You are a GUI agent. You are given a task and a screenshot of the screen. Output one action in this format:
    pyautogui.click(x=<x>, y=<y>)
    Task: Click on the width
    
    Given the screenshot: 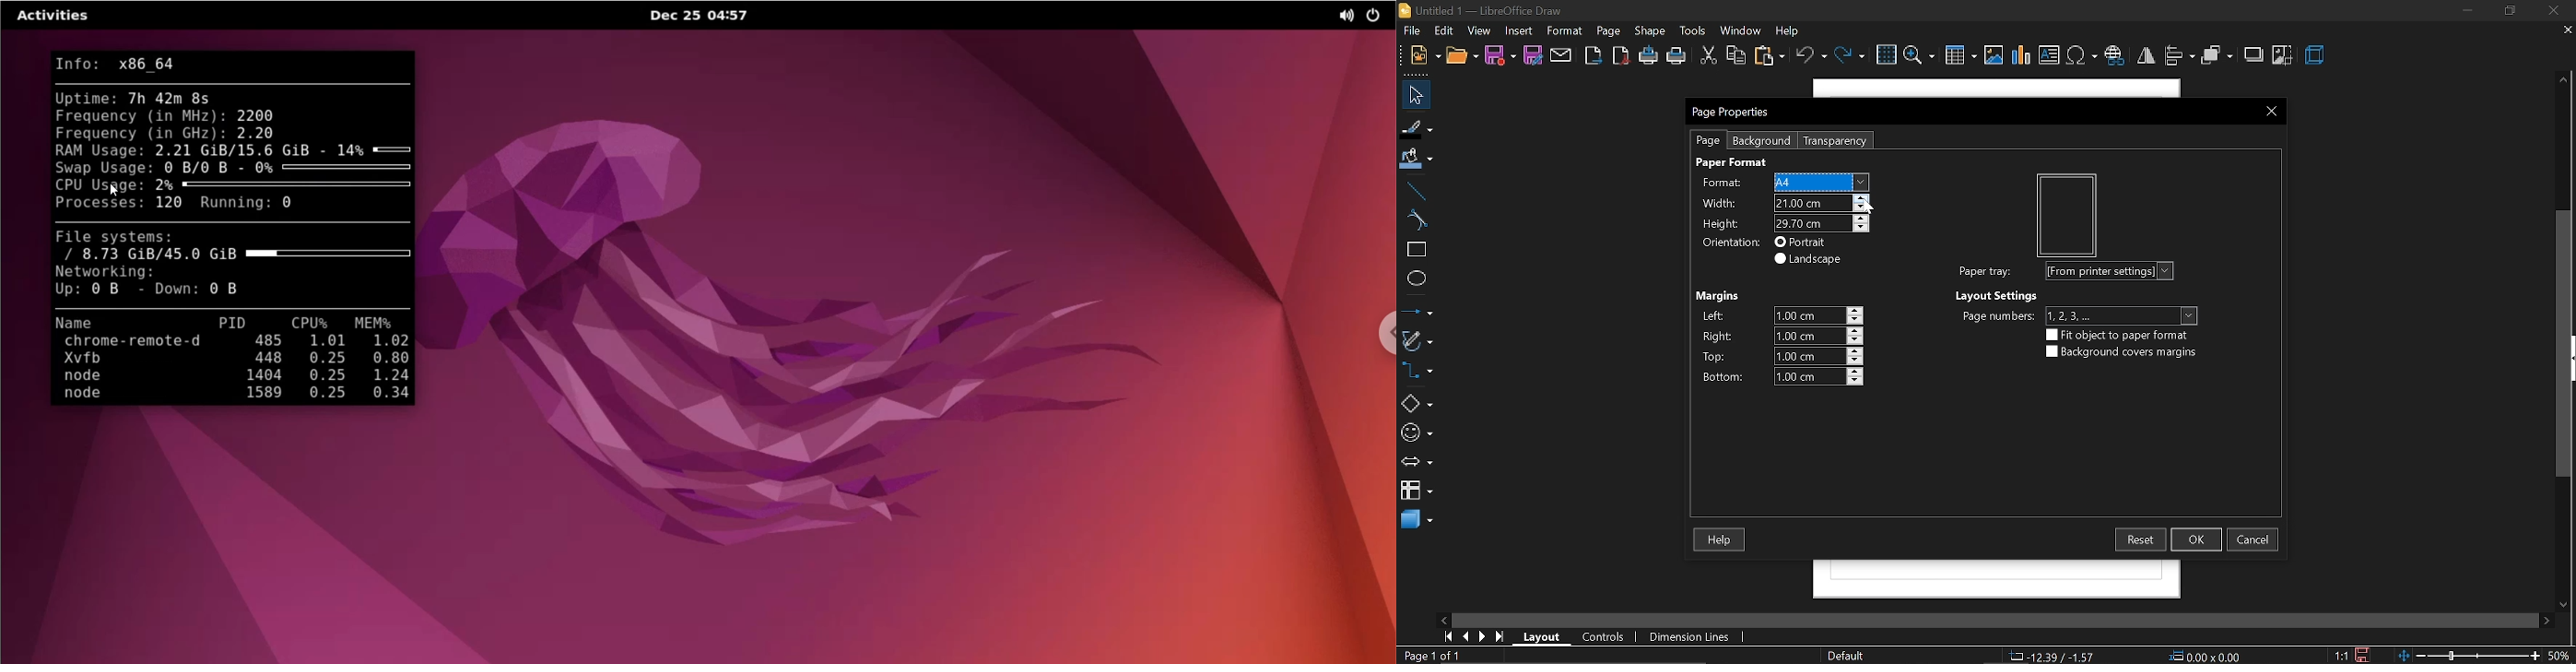 What is the action you would take?
    pyautogui.click(x=1718, y=200)
    